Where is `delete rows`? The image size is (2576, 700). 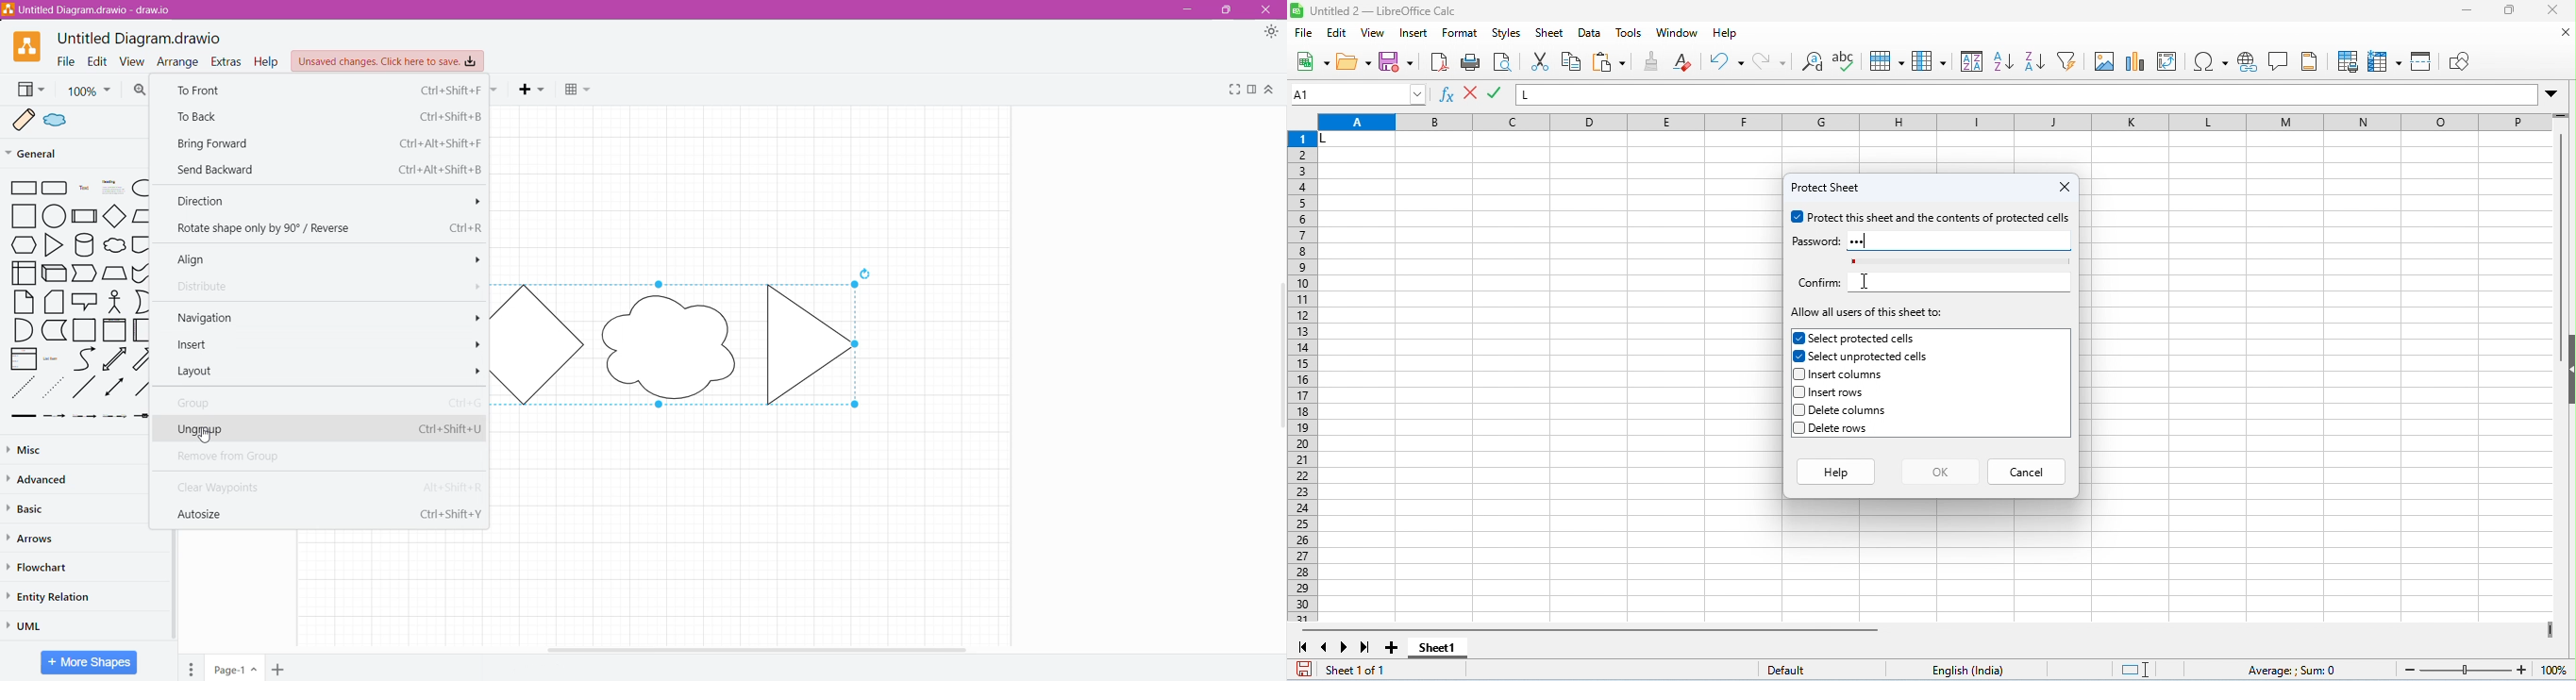 delete rows is located at coordinates (1835, 429).